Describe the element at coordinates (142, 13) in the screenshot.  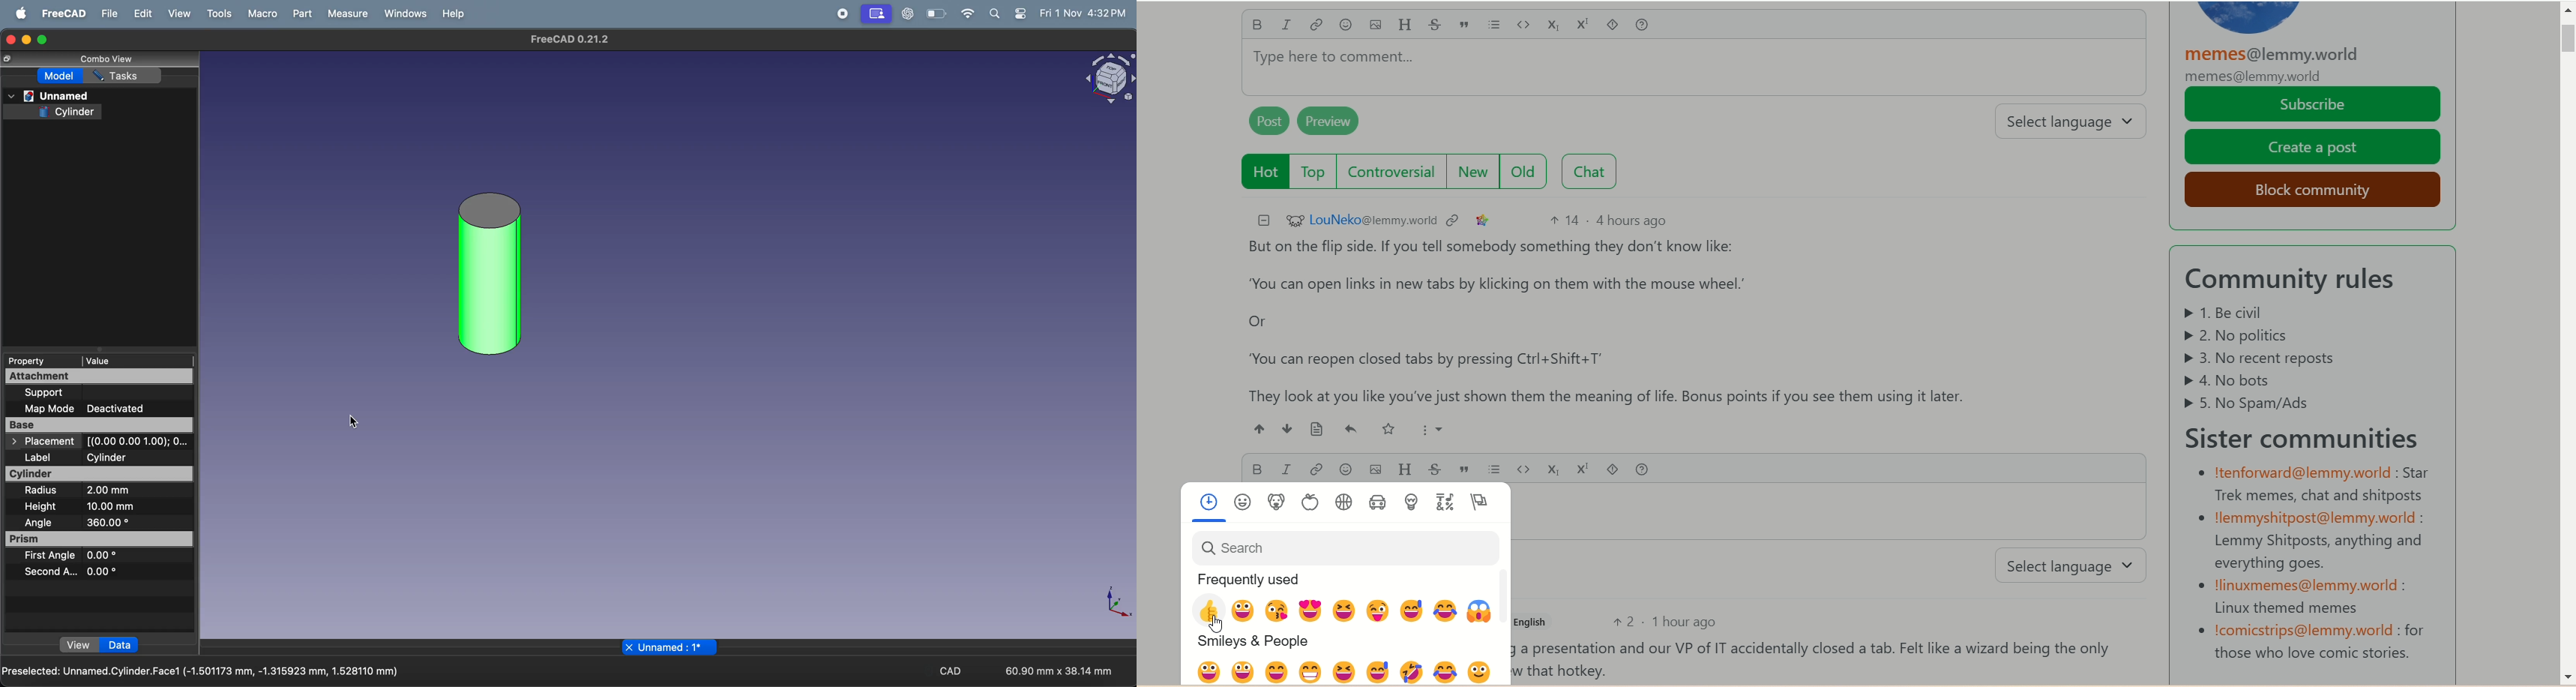
I see `edit` at that location.